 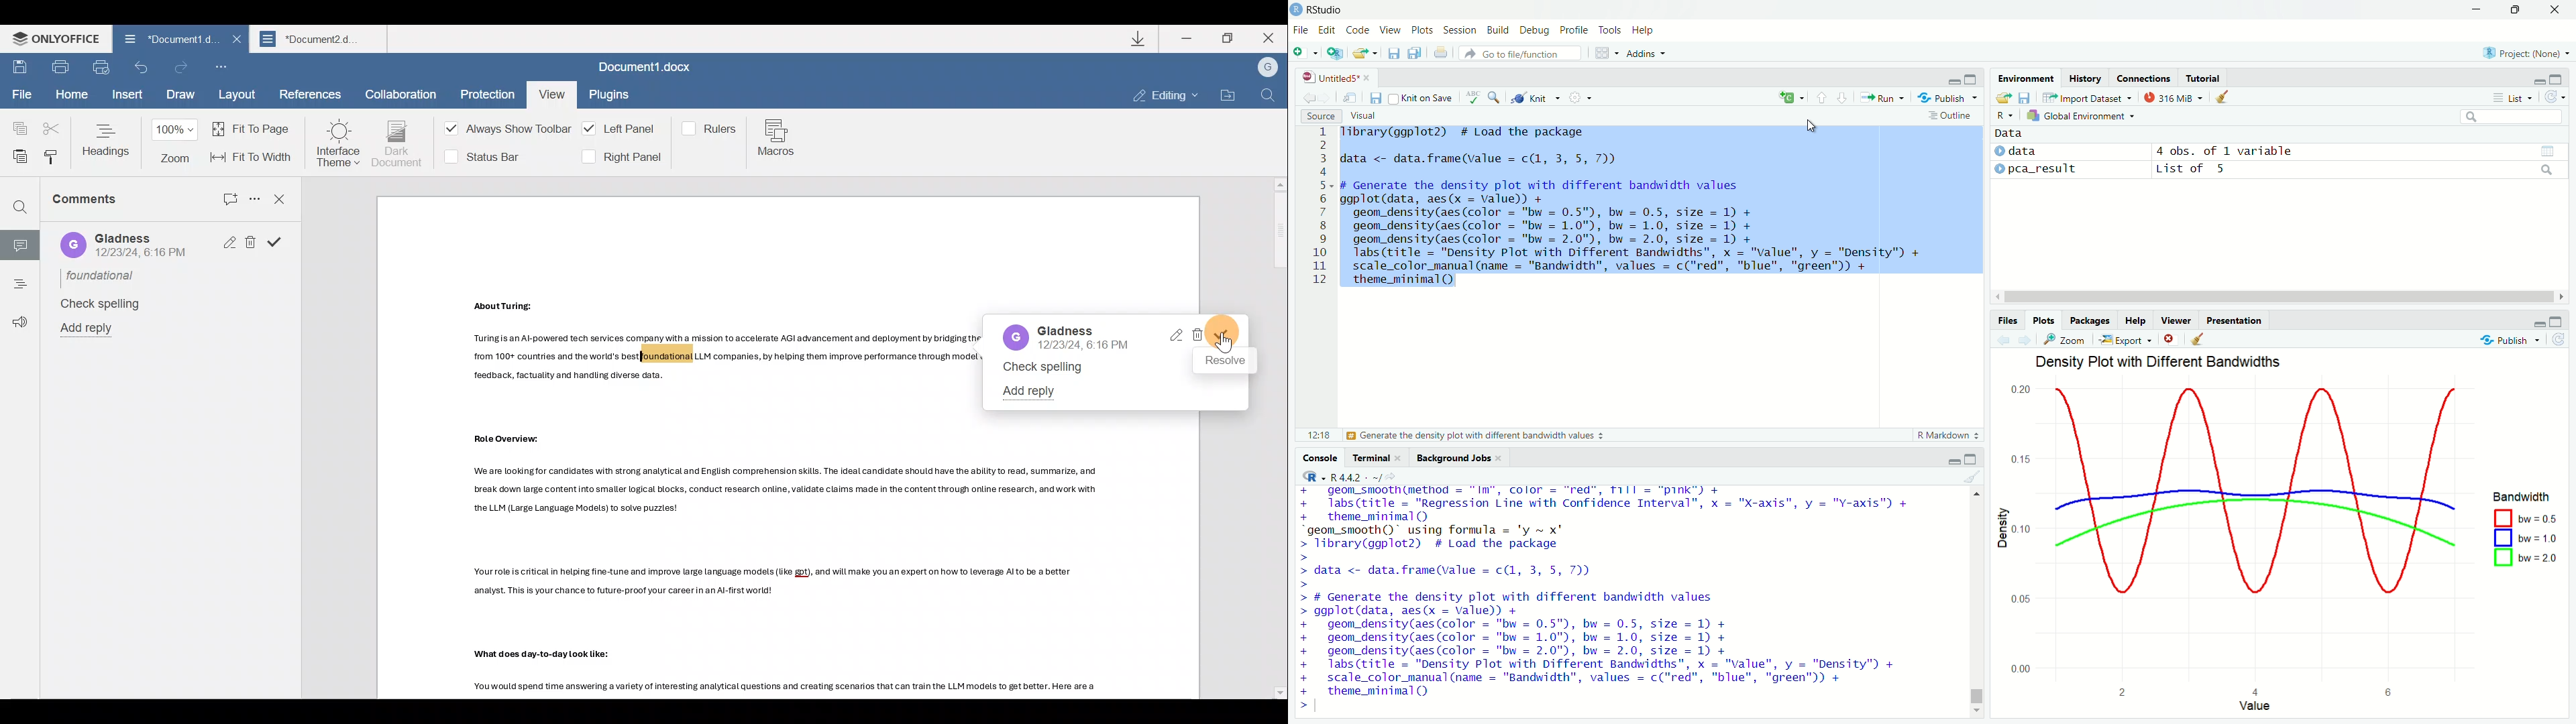 What do you see at coordinates (1316, 208) in the screenshot?
I see `Line numbers` at bounding box center [1316, 208].